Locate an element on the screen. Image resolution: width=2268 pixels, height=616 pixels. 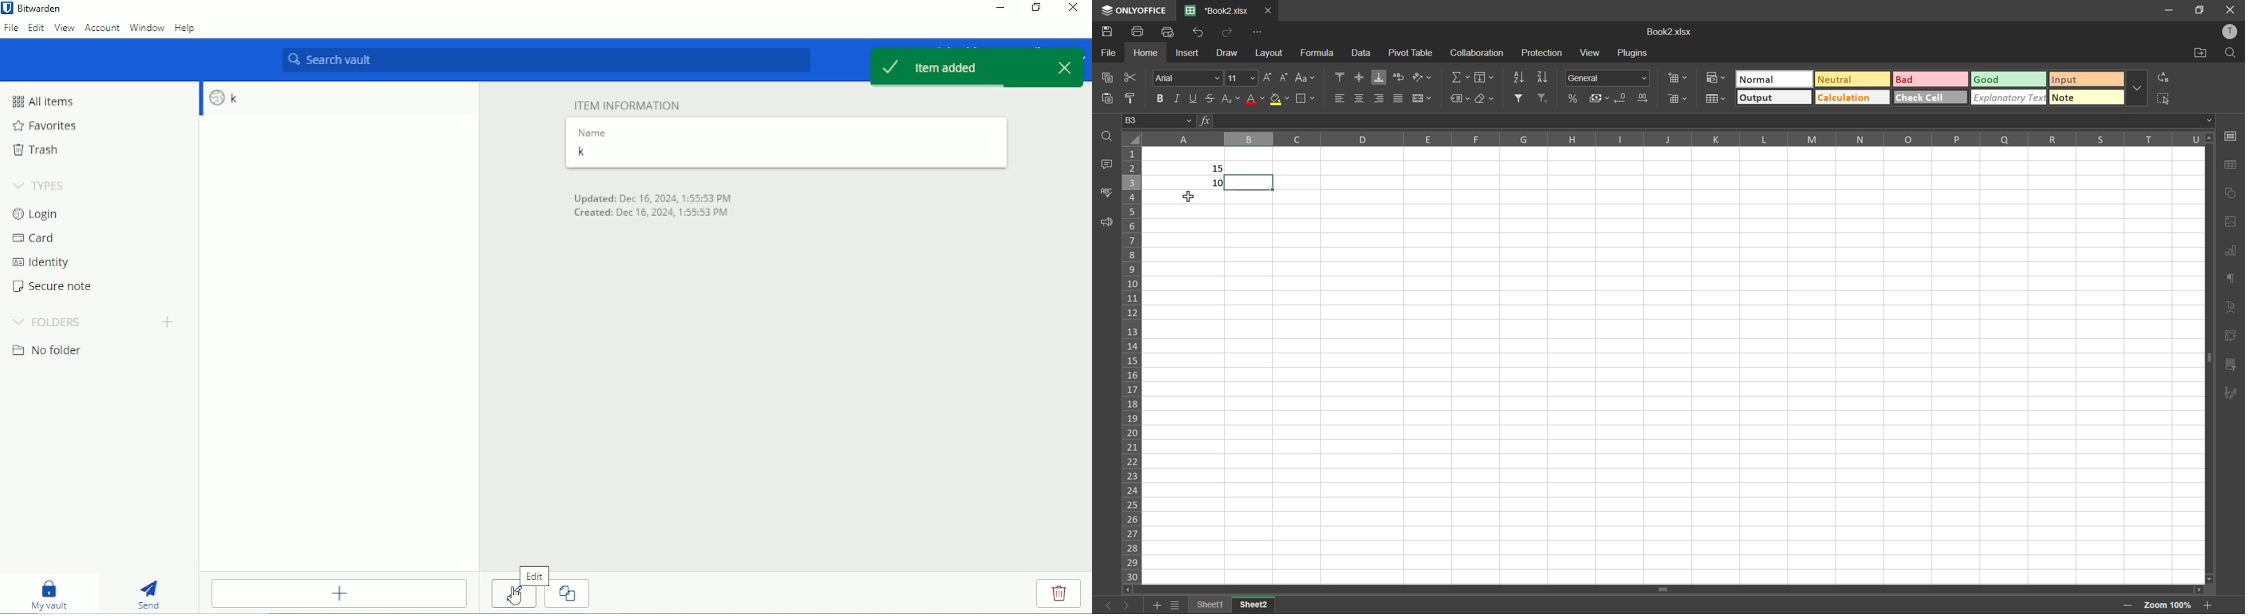
pivot table is located at coordinates (2232, 337).